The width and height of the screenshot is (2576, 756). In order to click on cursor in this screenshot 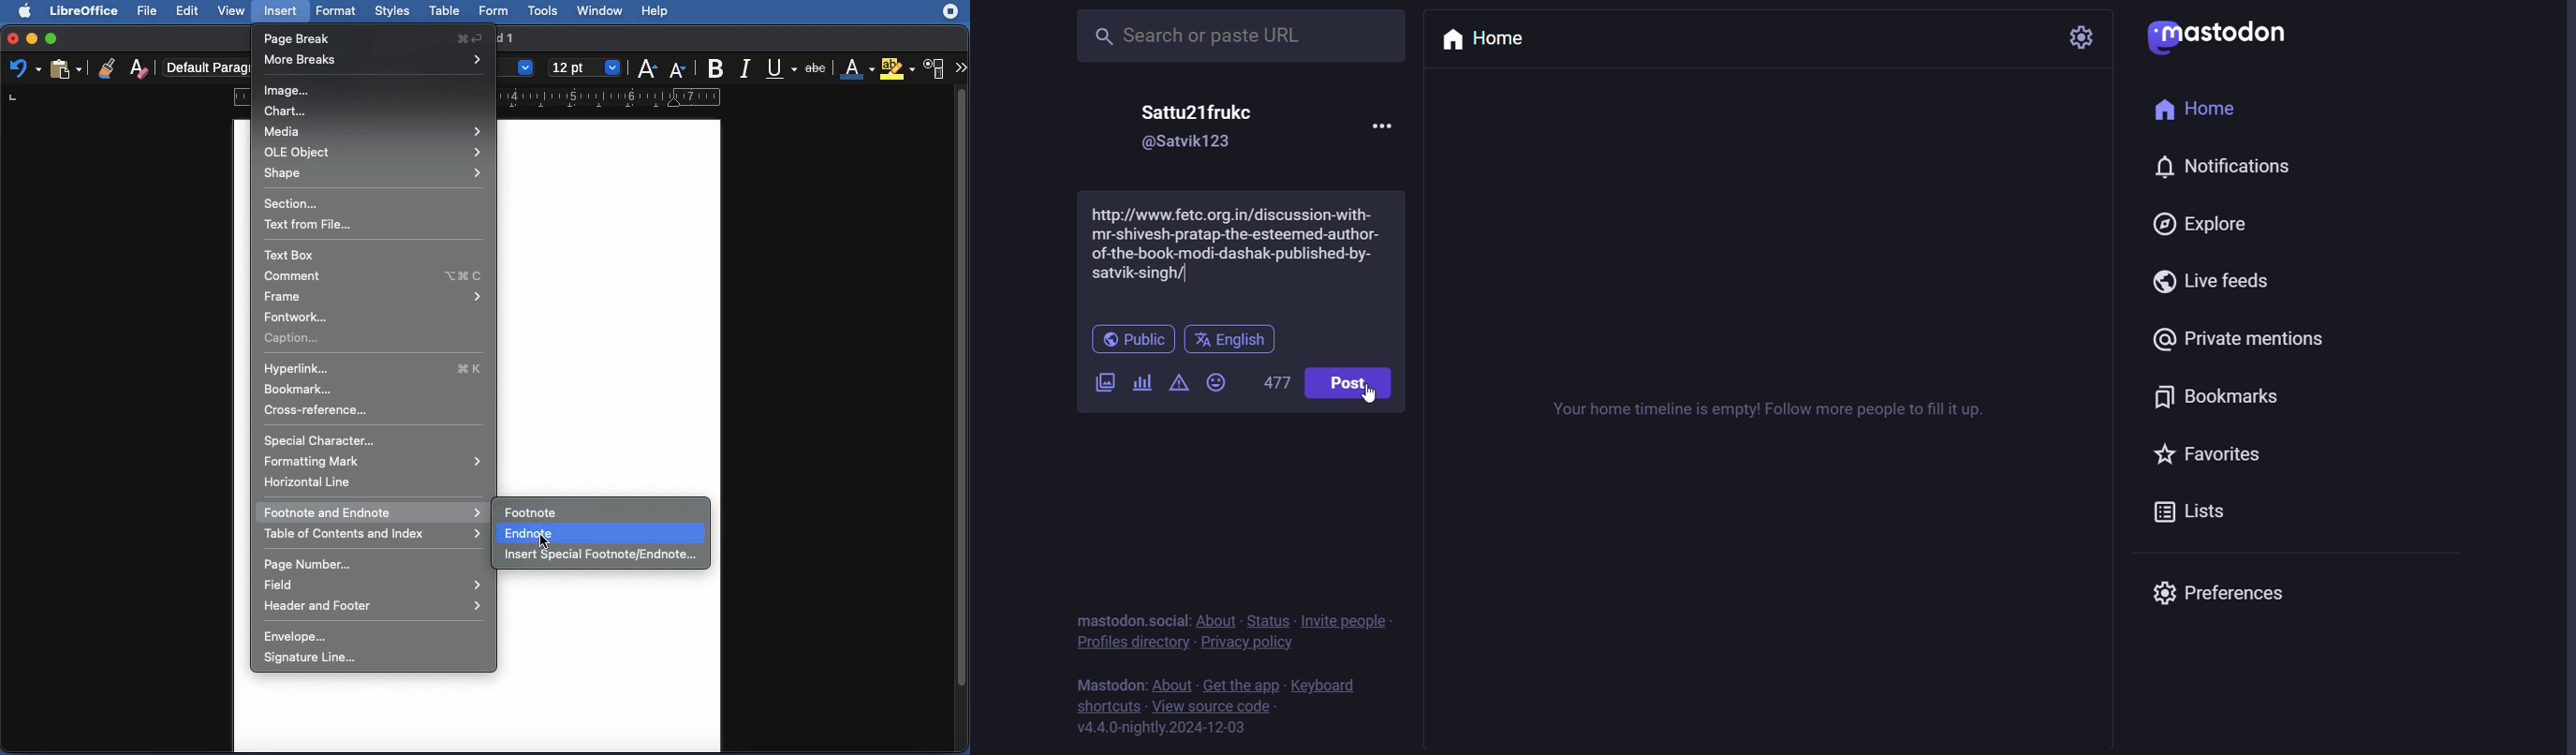, I will do `click(540, 538)`.